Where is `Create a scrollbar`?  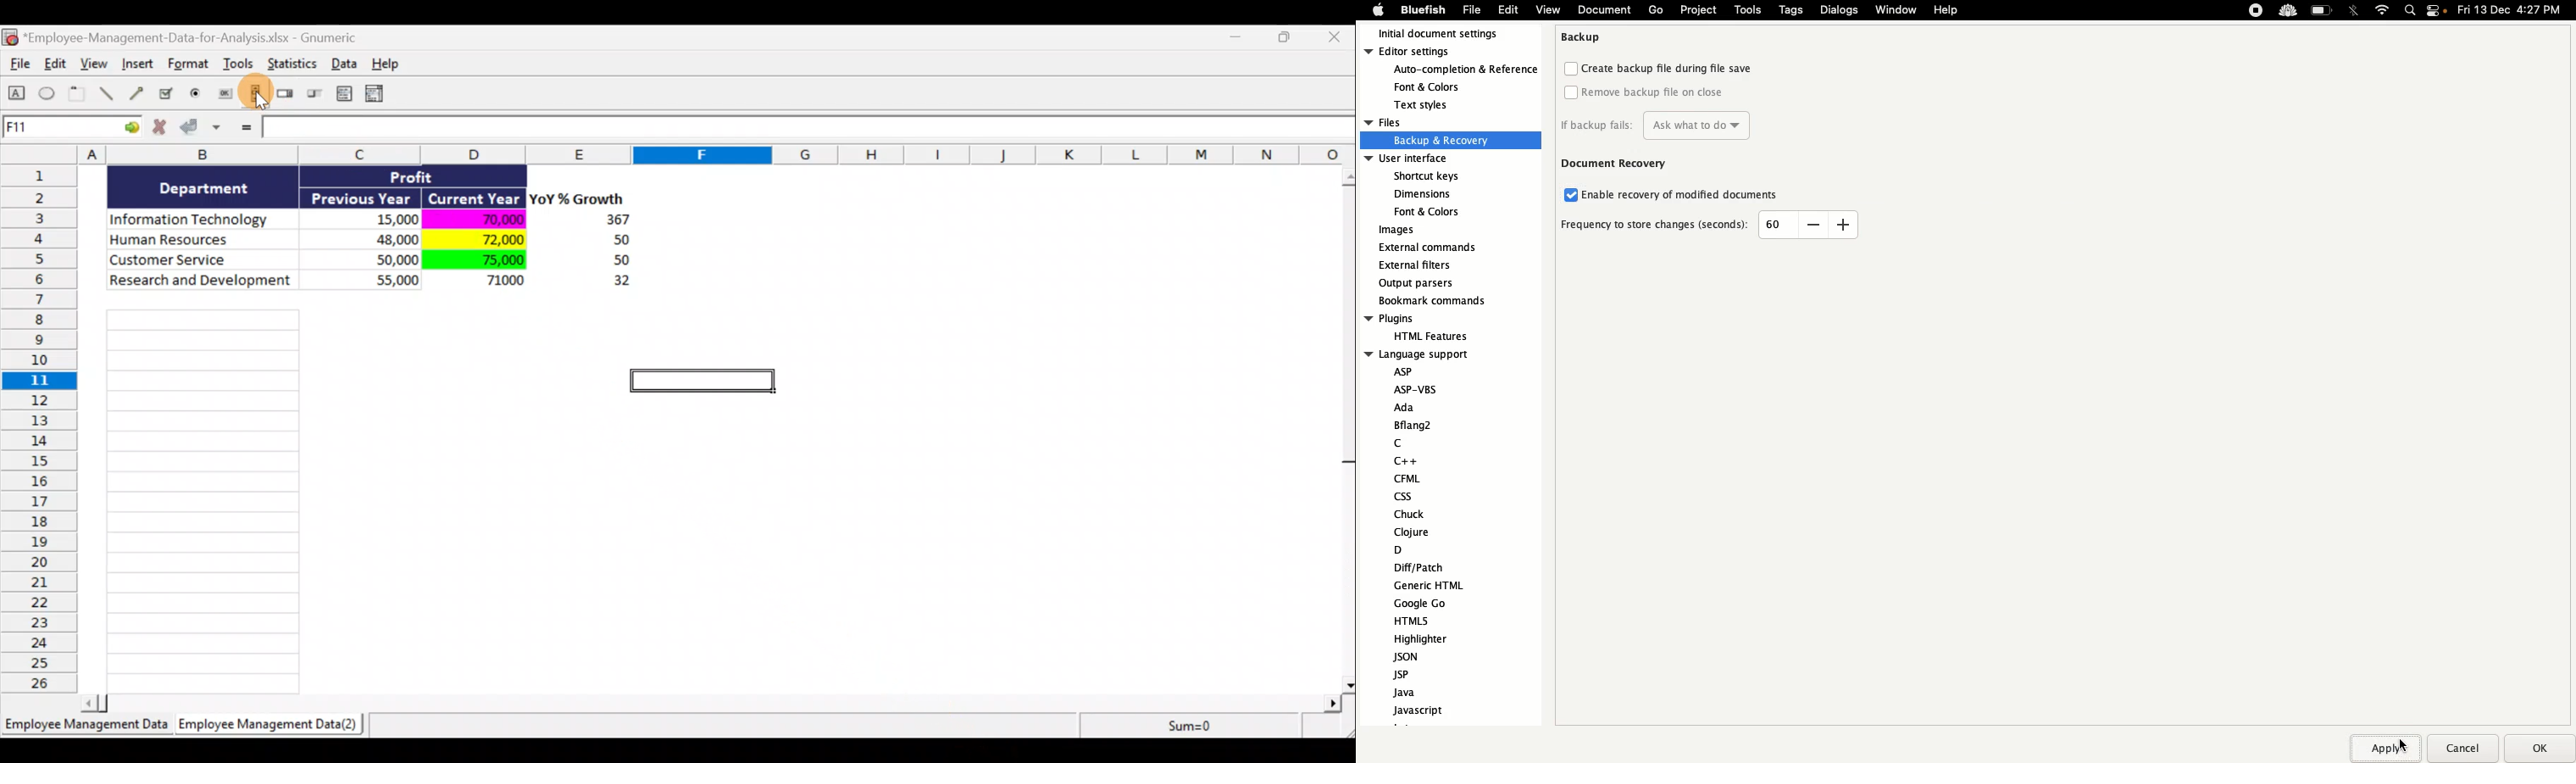
Create a scrollbar is located at coordinates (254, 96).